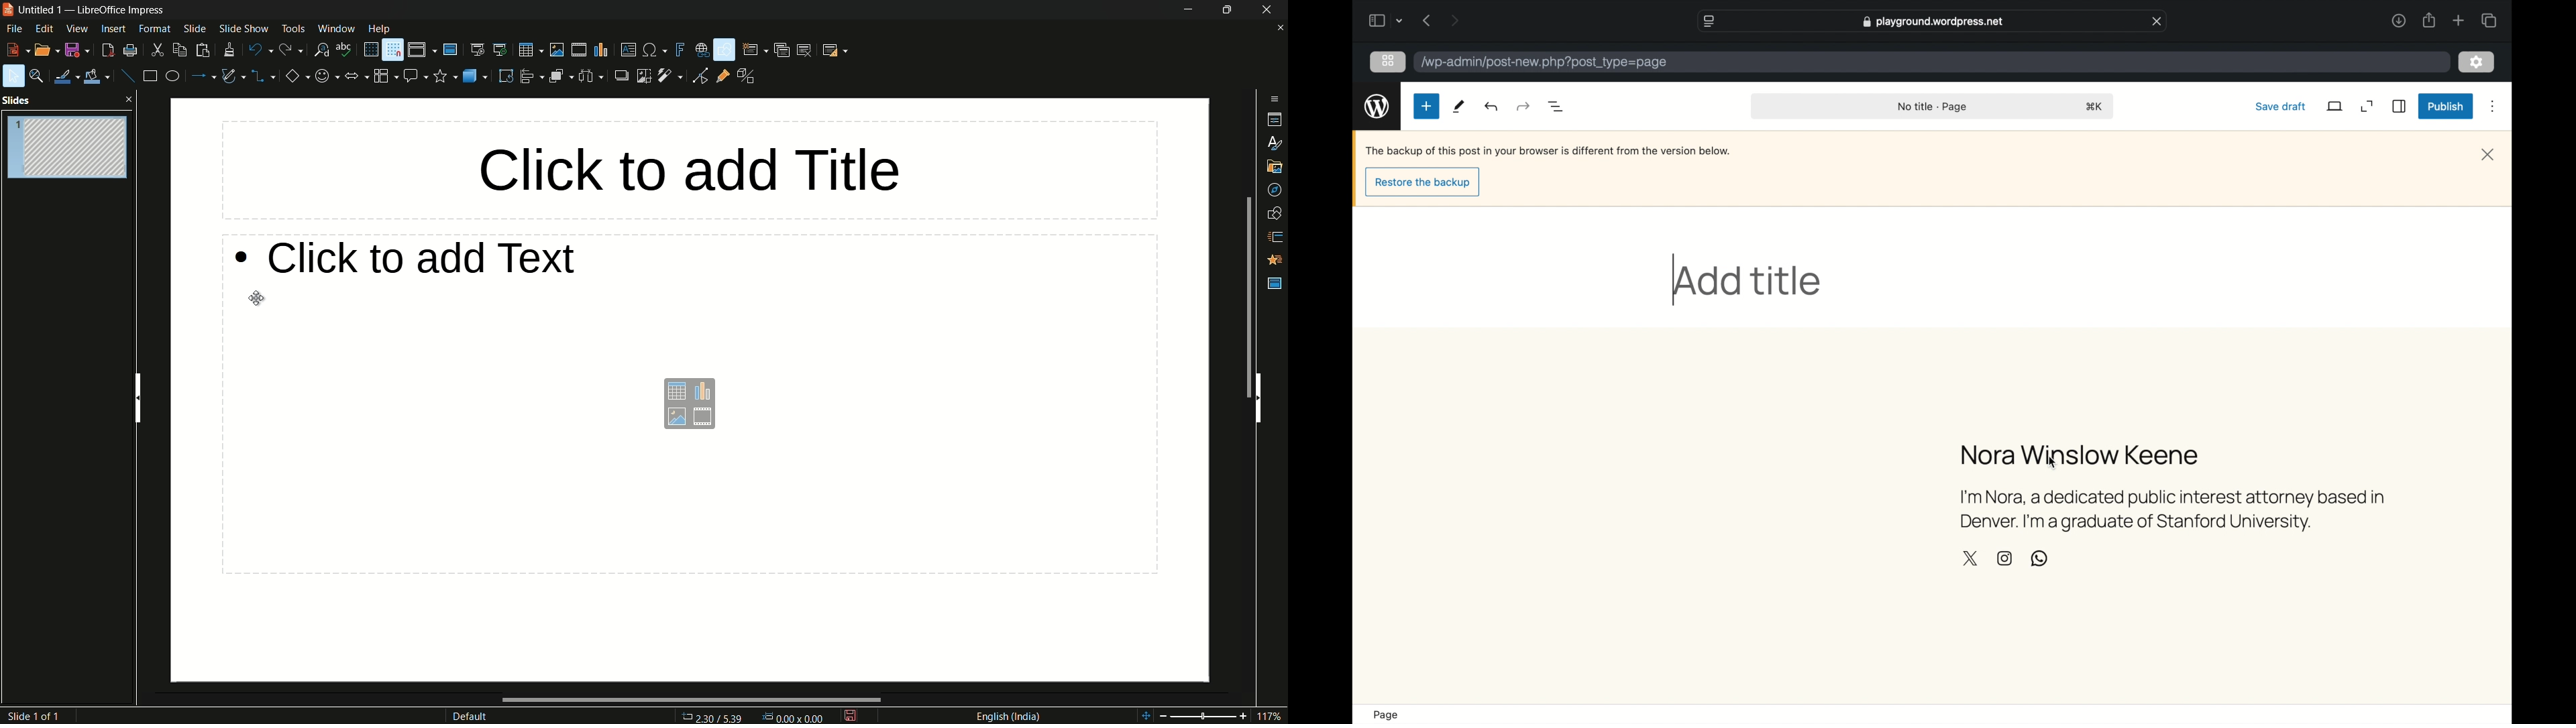 Image resolution: width=2576 pixels, height=728 pixels. Describe the element at coordinates (46, 8) in the screenshot. I see `file name` at that location.